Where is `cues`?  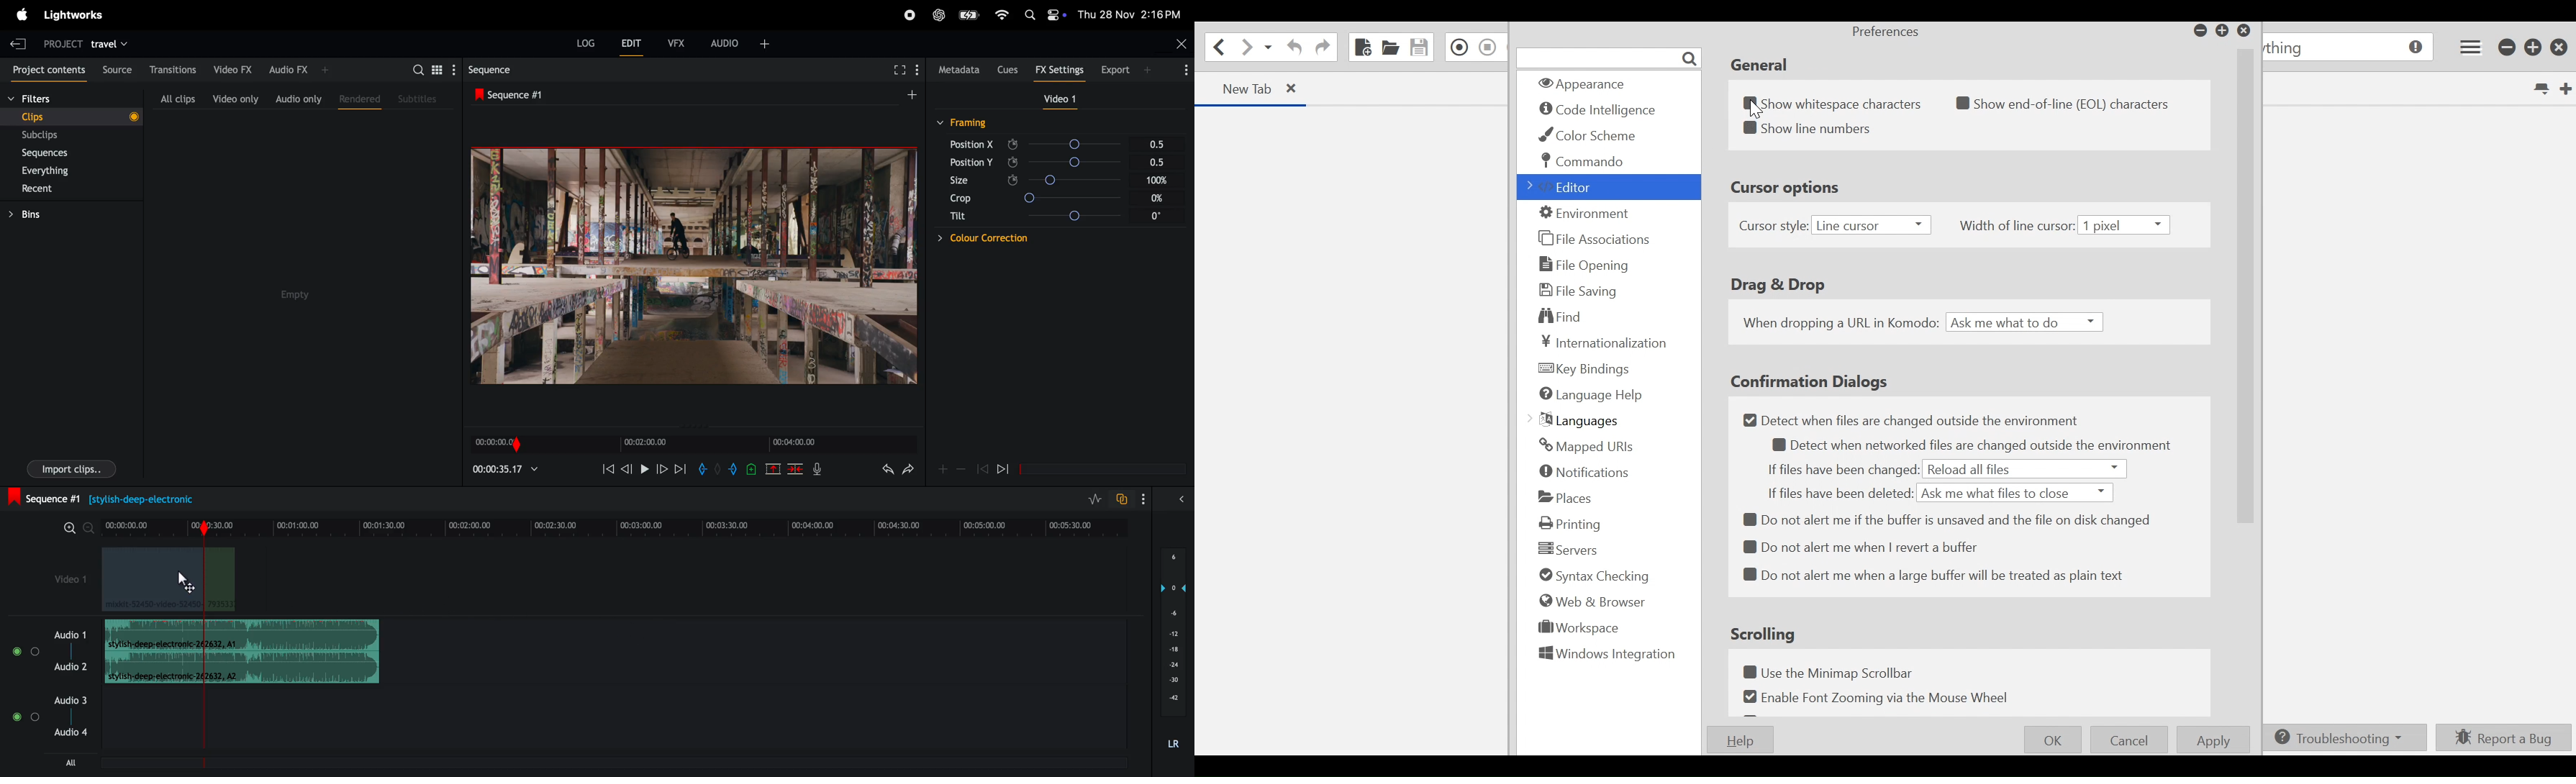 cues is located at coordinates (1008, 68).